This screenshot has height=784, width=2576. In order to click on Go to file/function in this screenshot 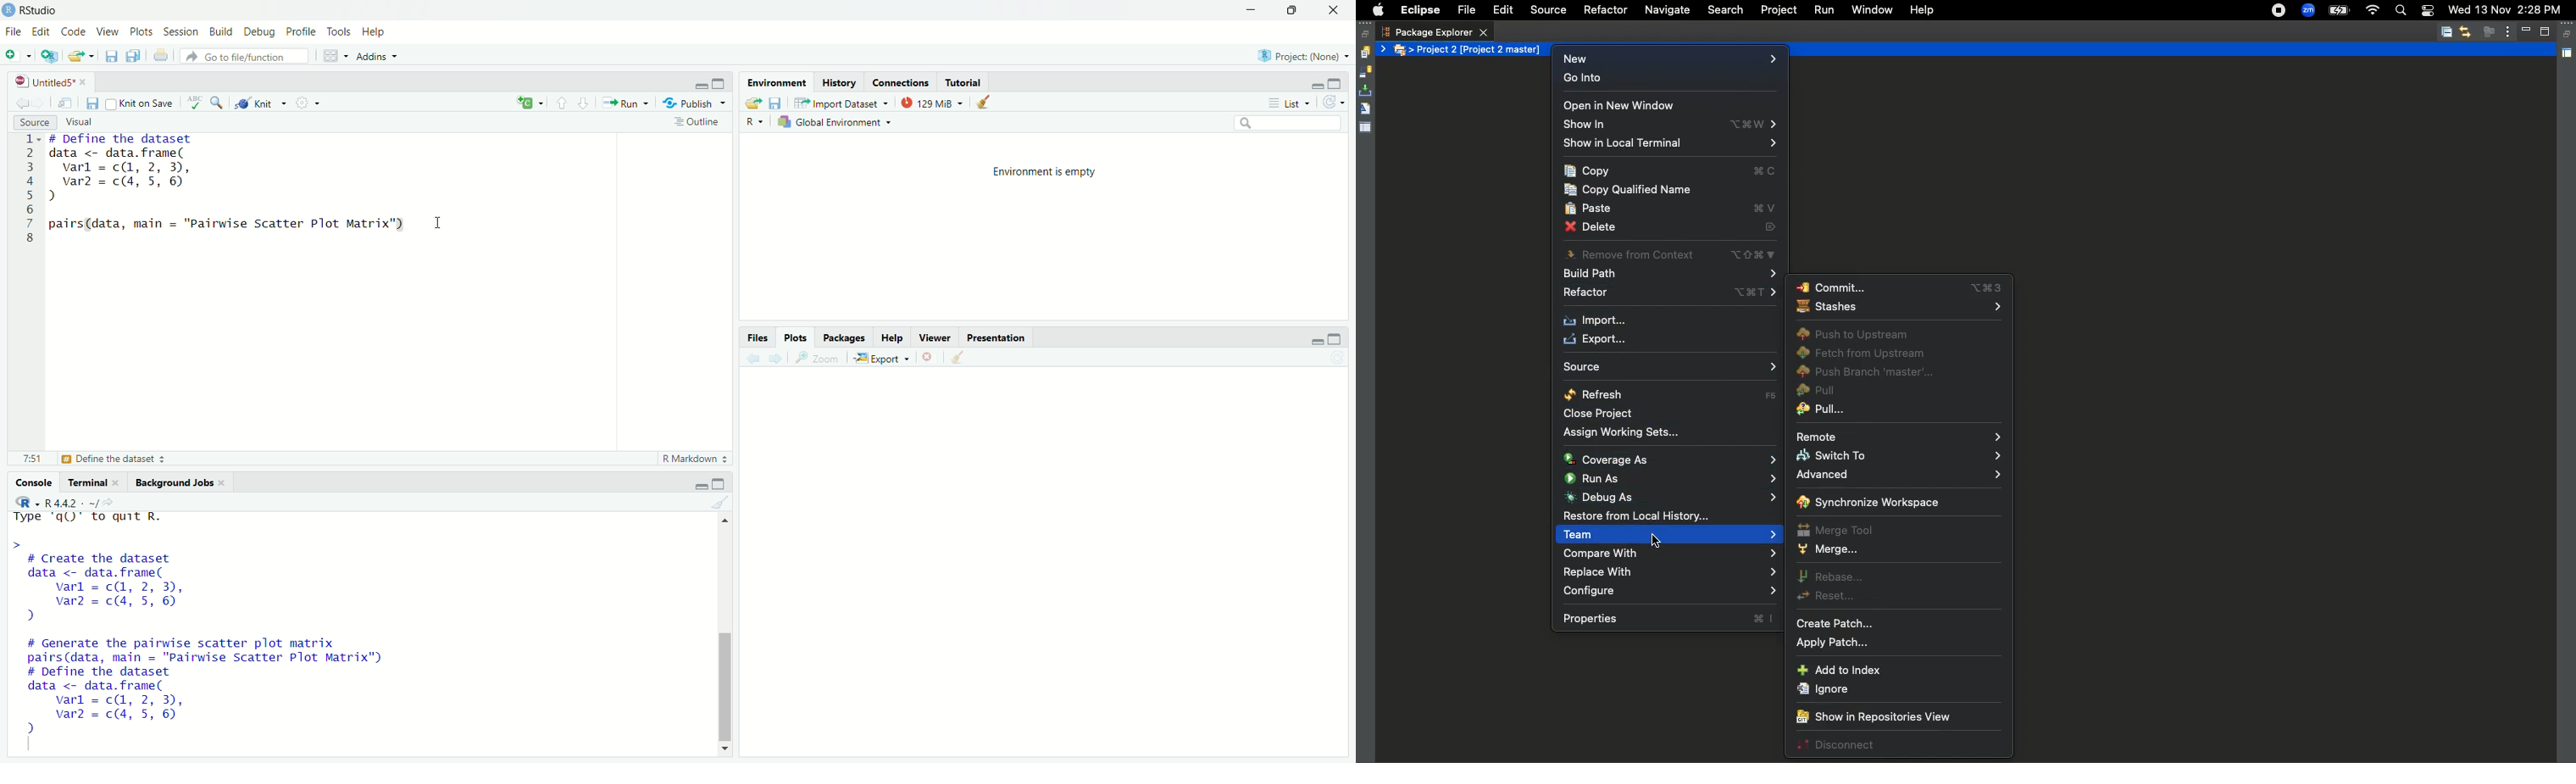, I will do `click(244, 55)`.